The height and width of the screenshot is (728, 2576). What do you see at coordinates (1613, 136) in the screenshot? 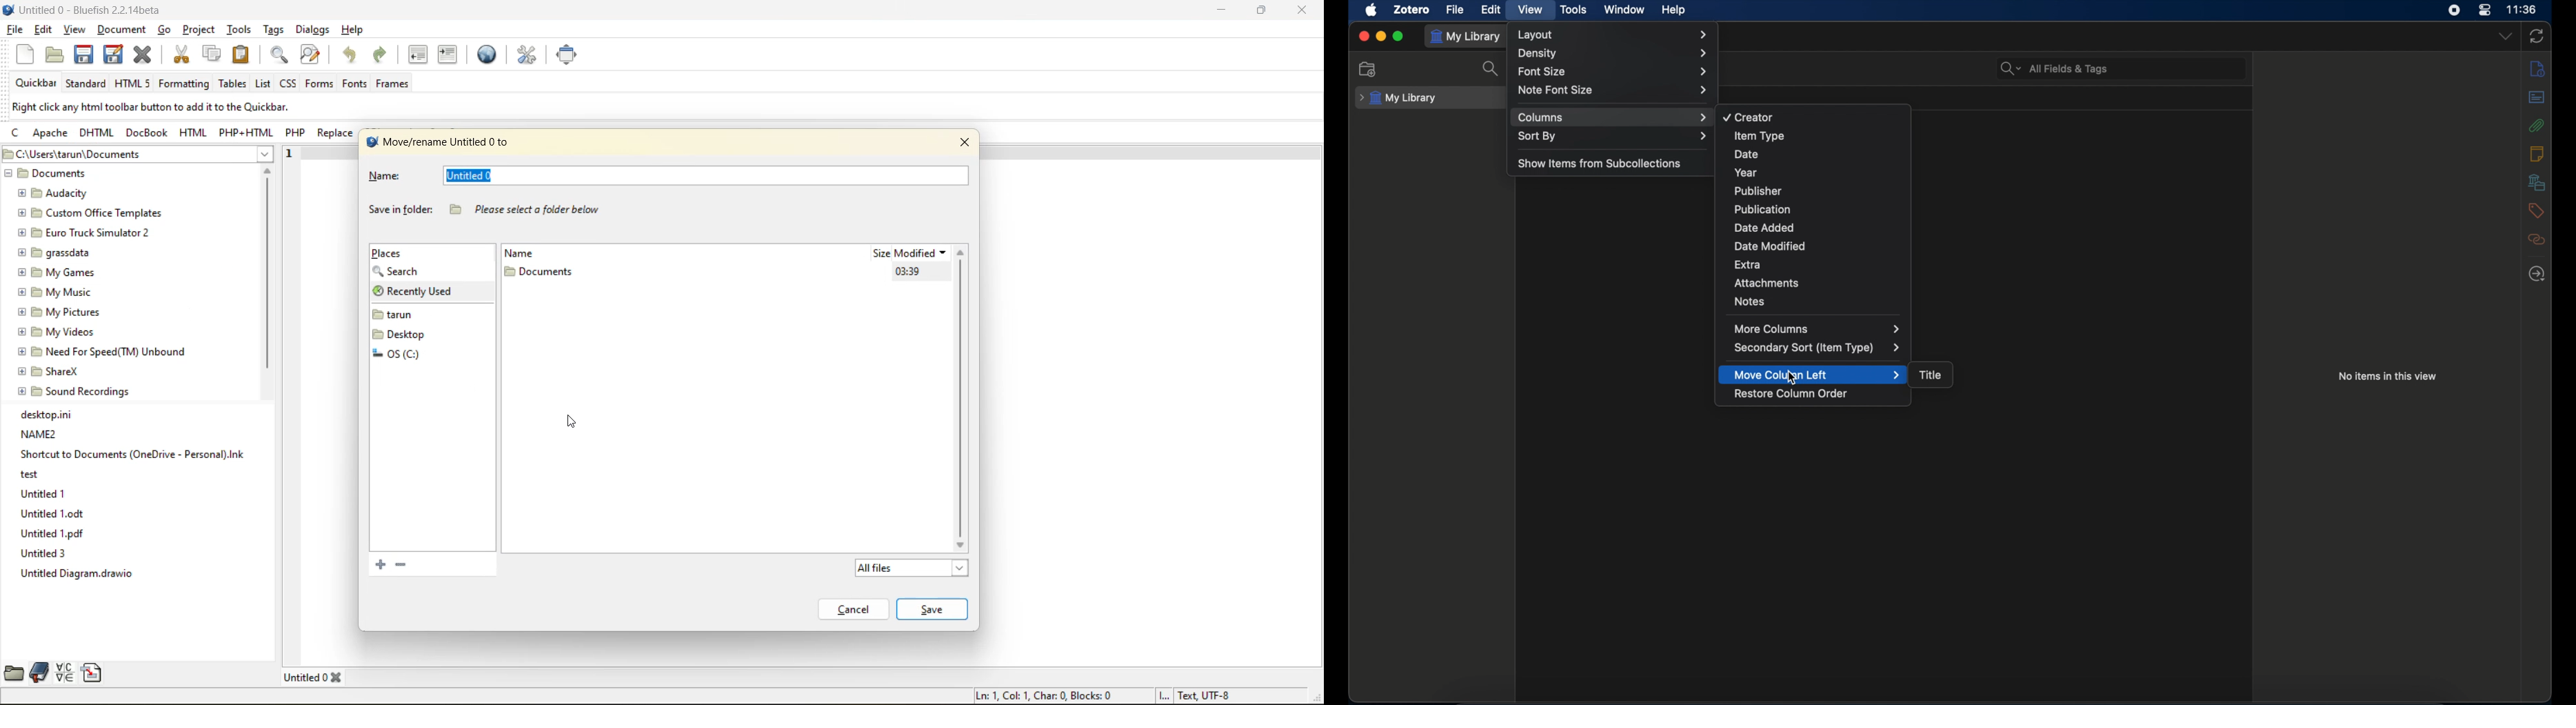
I see `sort by` at bounding box center [1613, 136].